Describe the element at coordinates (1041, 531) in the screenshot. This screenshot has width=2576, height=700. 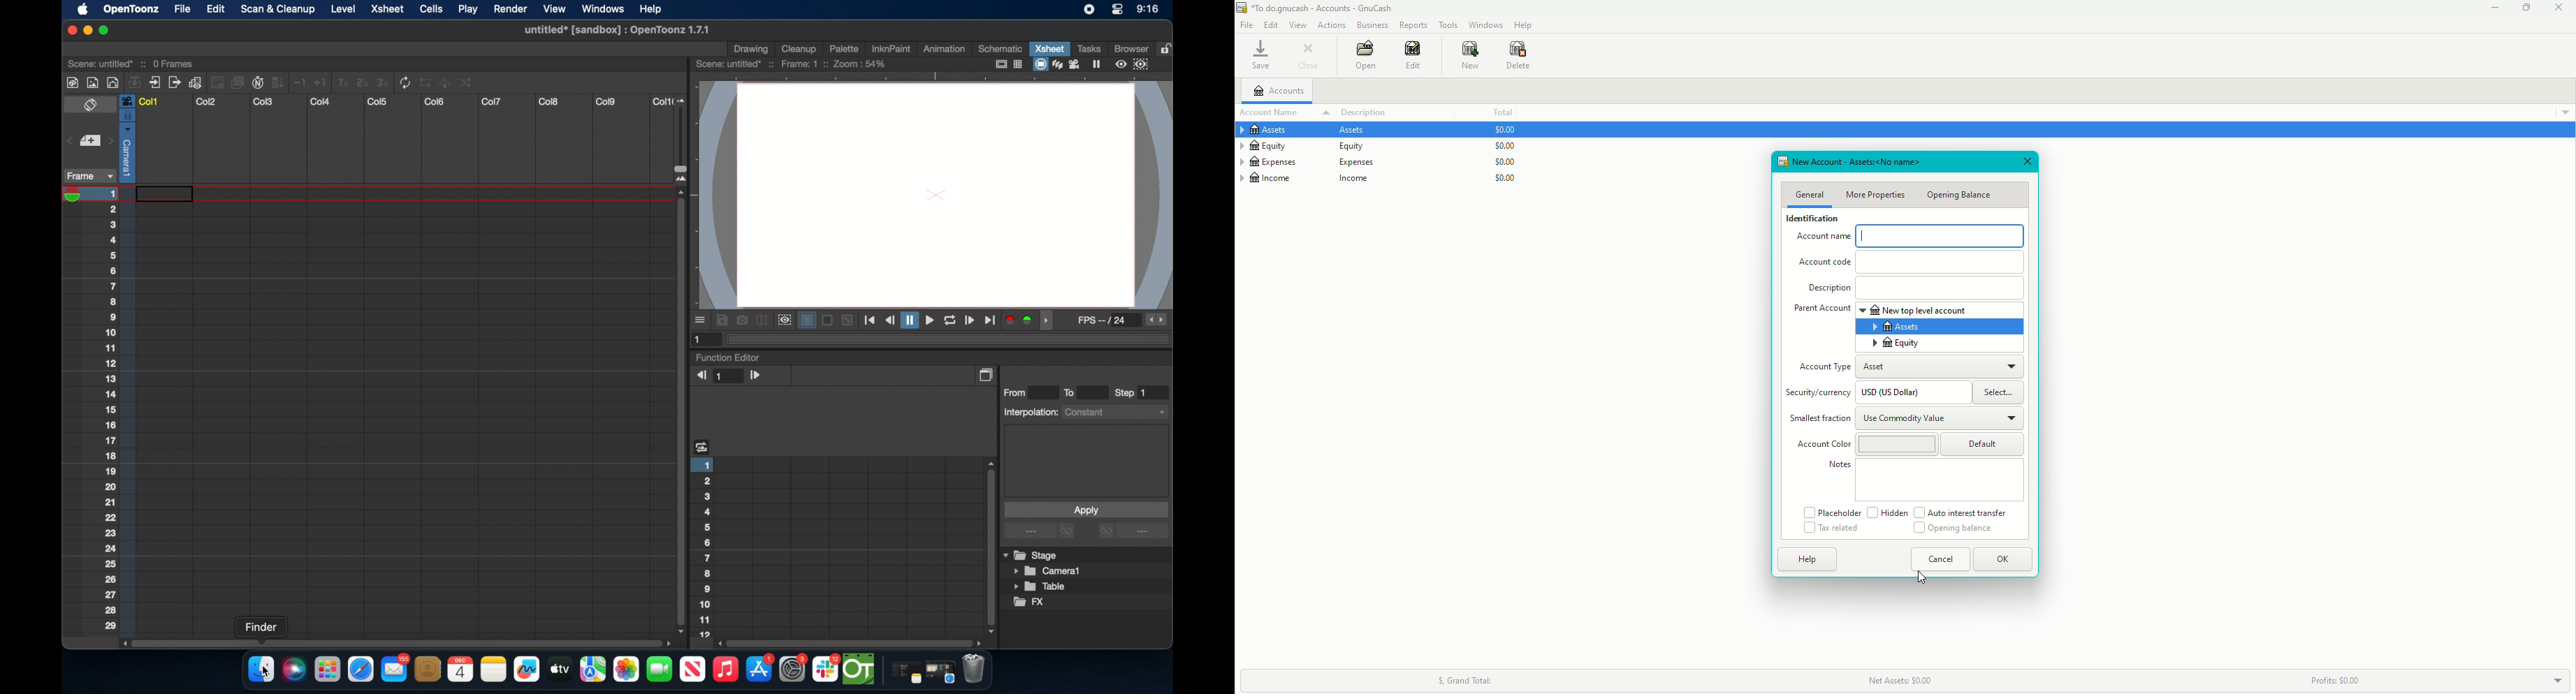
I see `more  options` at that location.